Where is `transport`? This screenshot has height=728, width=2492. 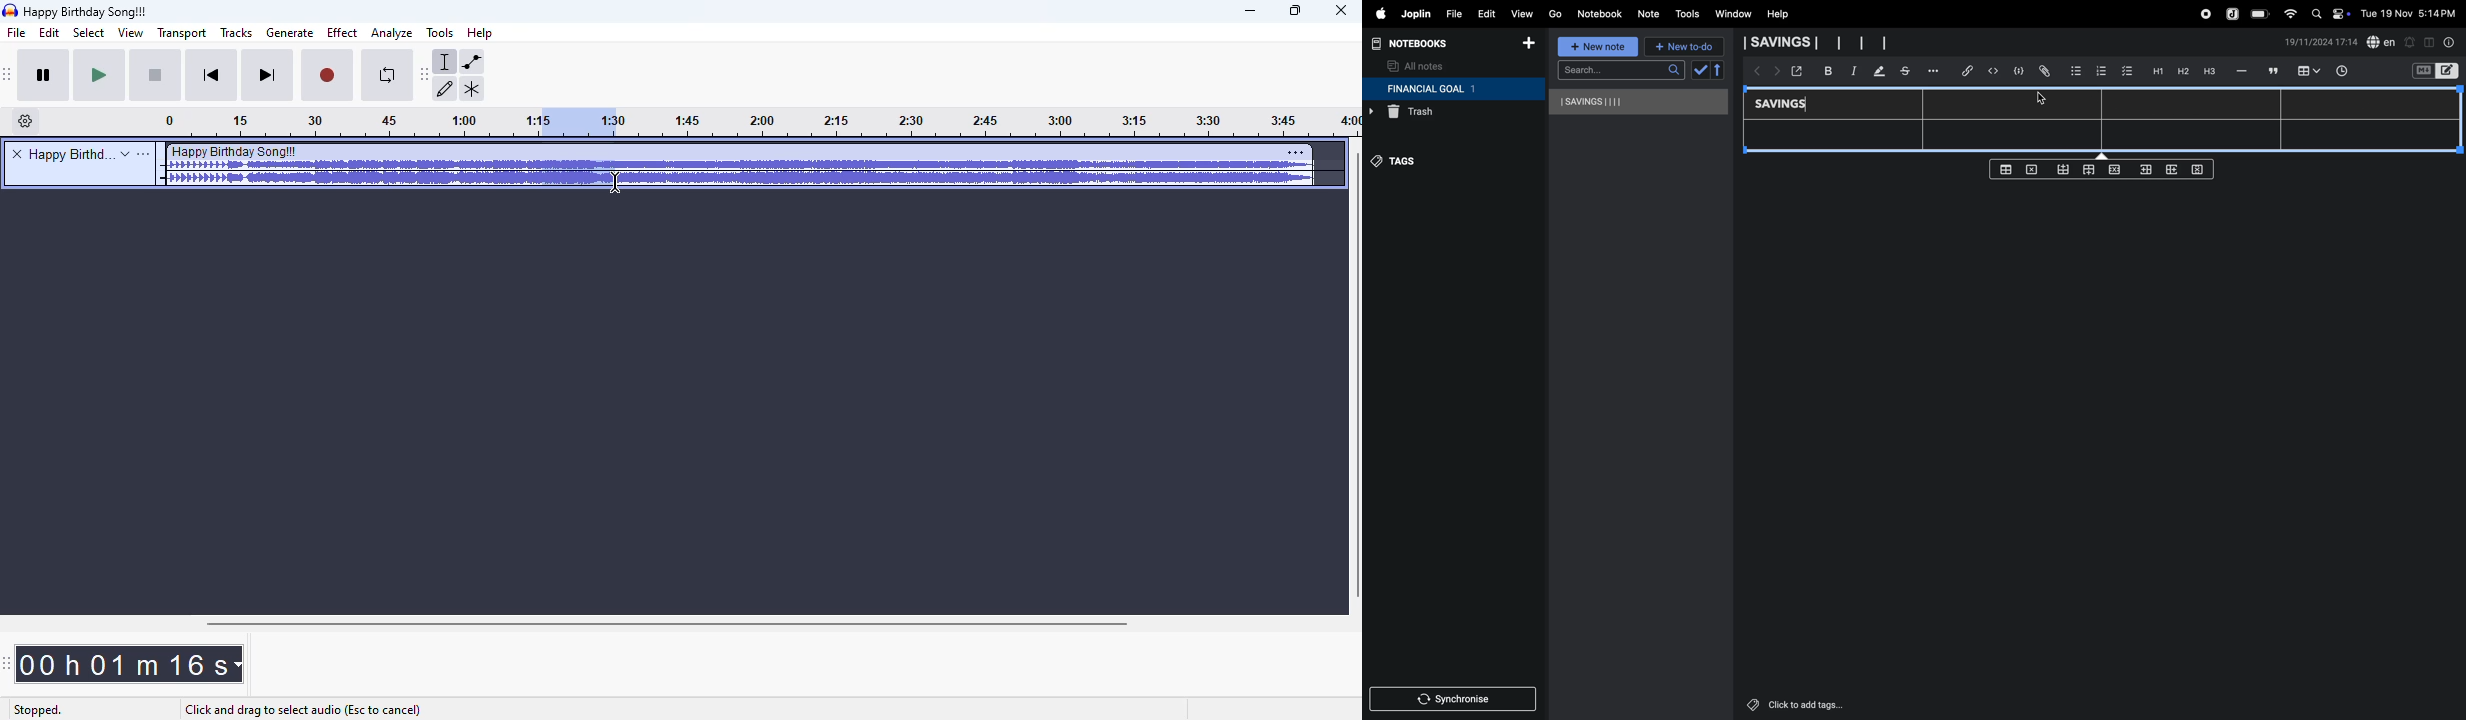
transport is located at coordinates (180, 33).